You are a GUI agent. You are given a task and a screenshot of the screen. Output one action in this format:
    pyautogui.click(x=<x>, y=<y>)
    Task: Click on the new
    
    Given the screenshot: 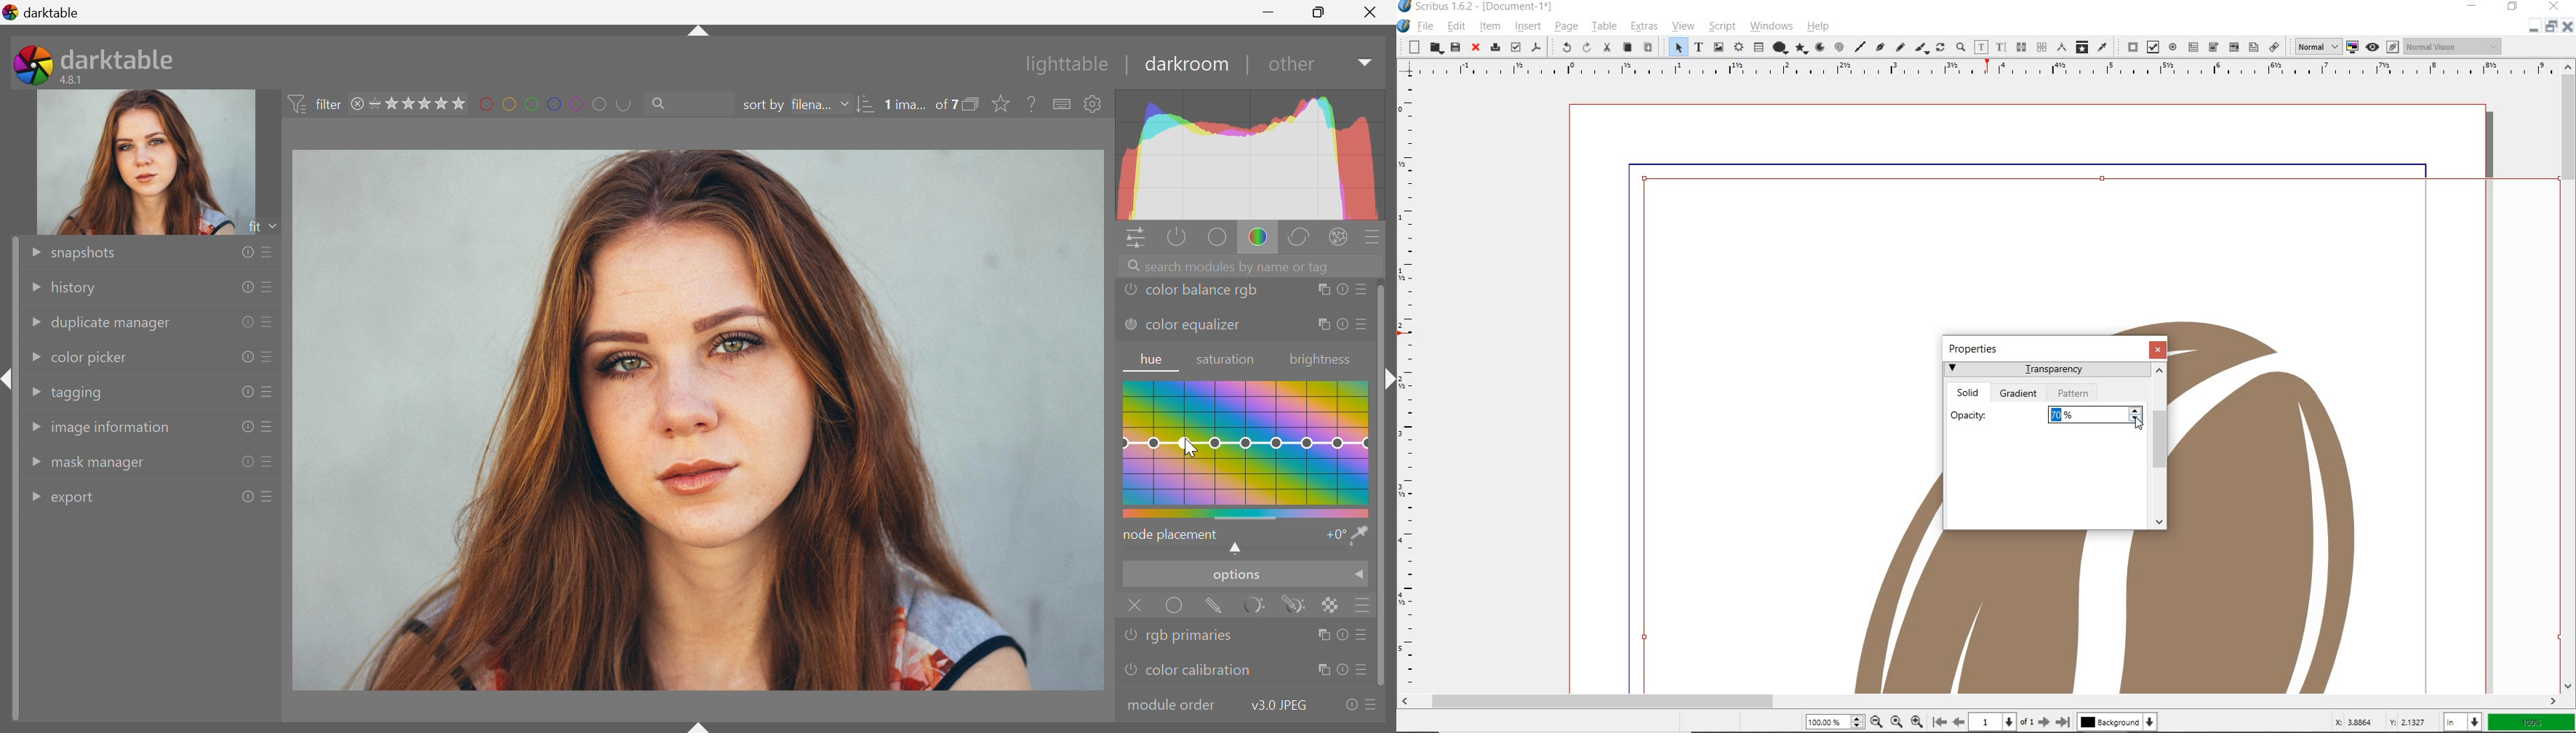 What is the action you would take?
    pyautogui.click(x=1413, y=47)
    